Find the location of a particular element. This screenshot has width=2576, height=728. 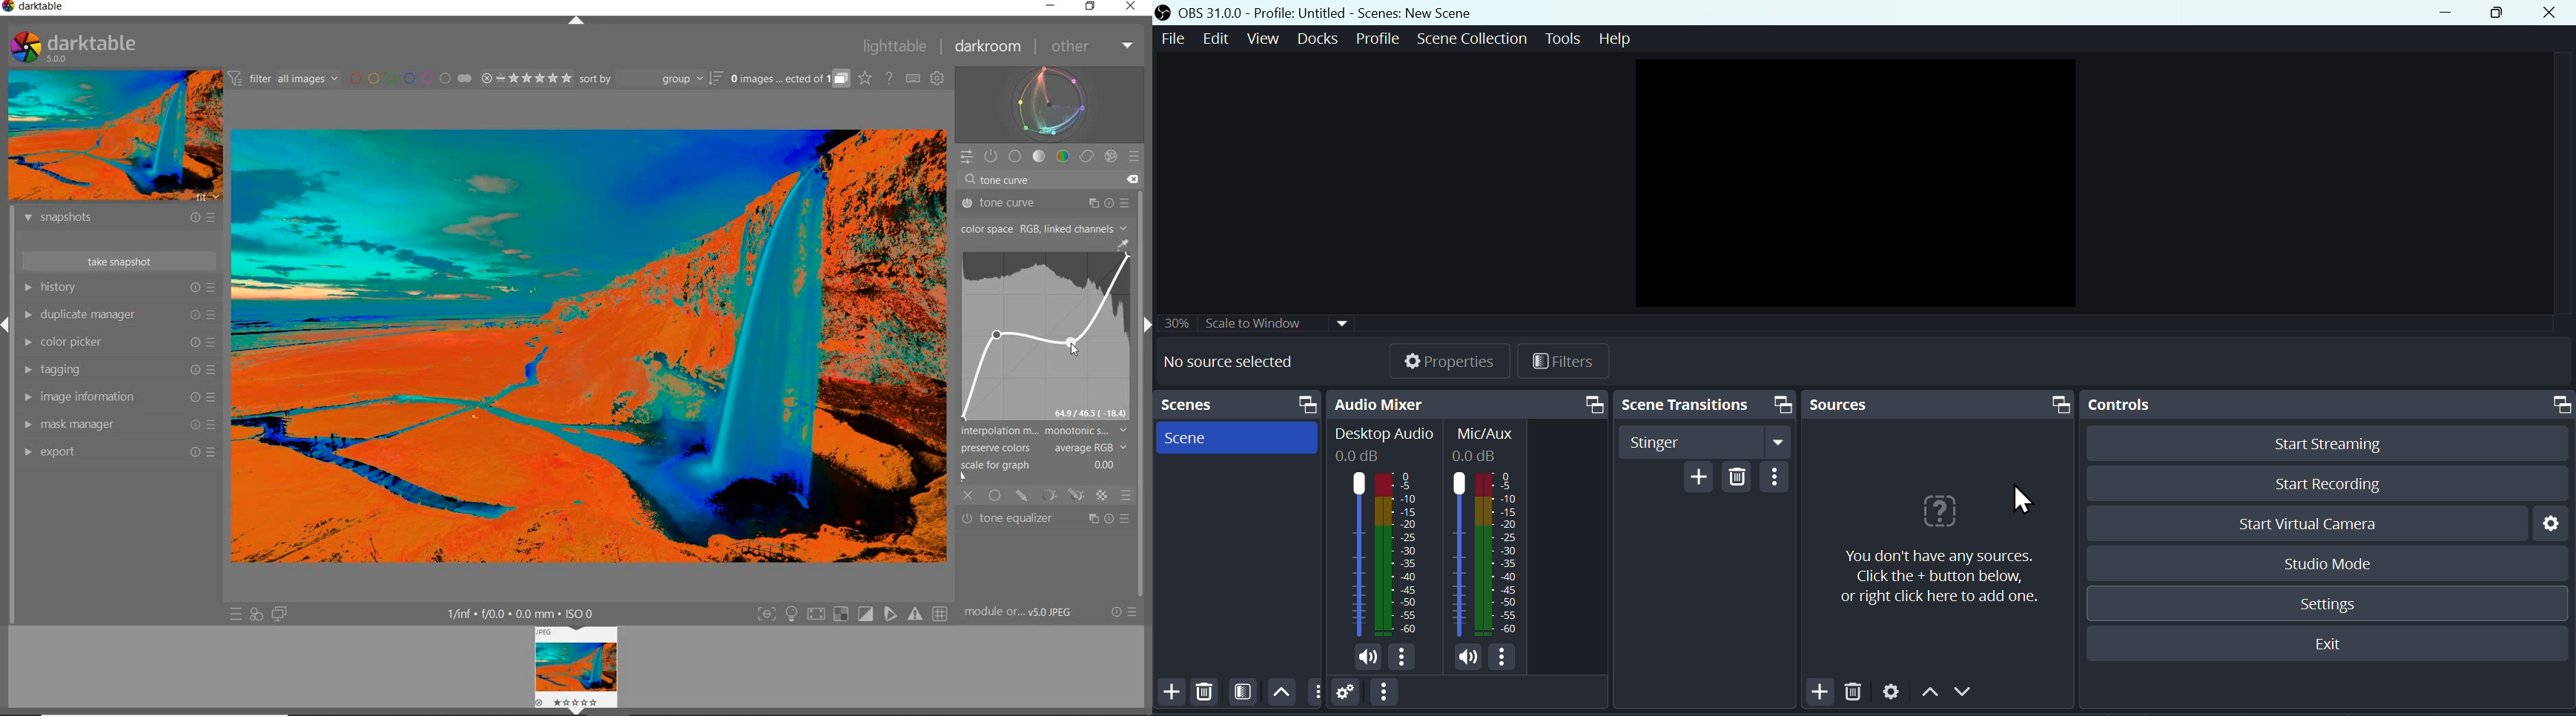

menu is located at coordinates (1591, 403).